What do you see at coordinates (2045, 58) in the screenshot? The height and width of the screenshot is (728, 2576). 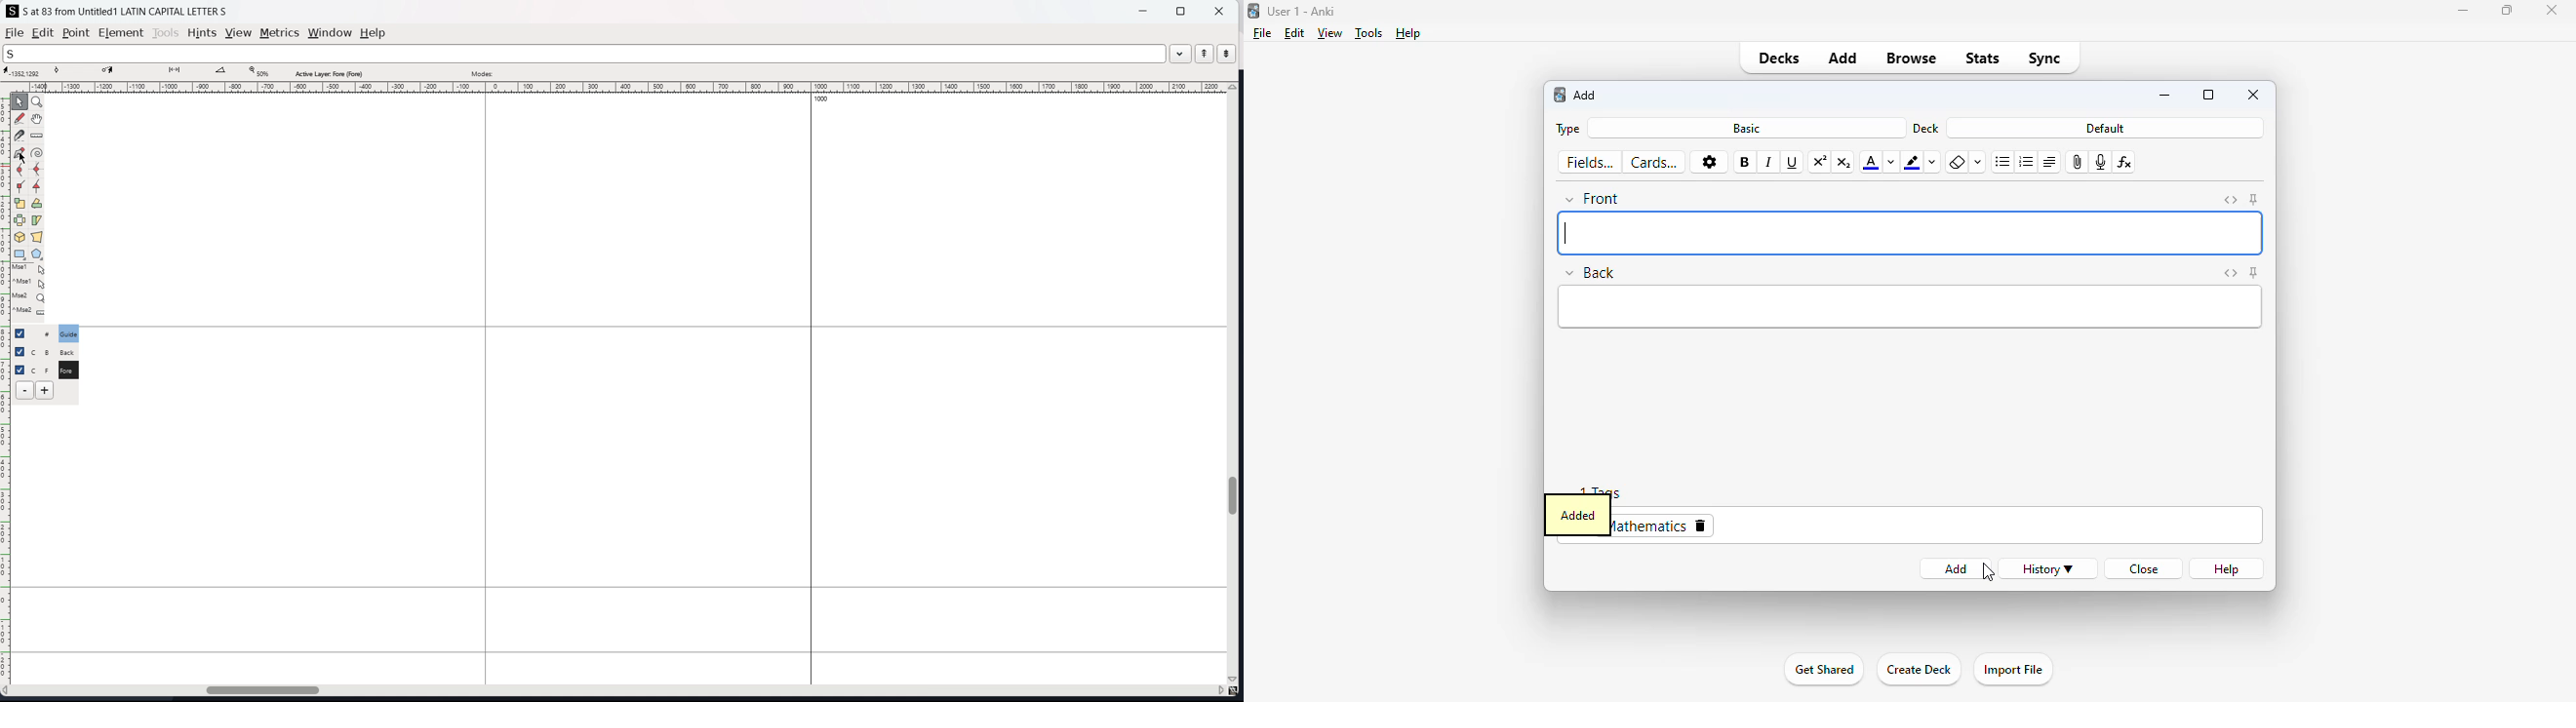 I see `sync` at bounding box center [2045, 58].